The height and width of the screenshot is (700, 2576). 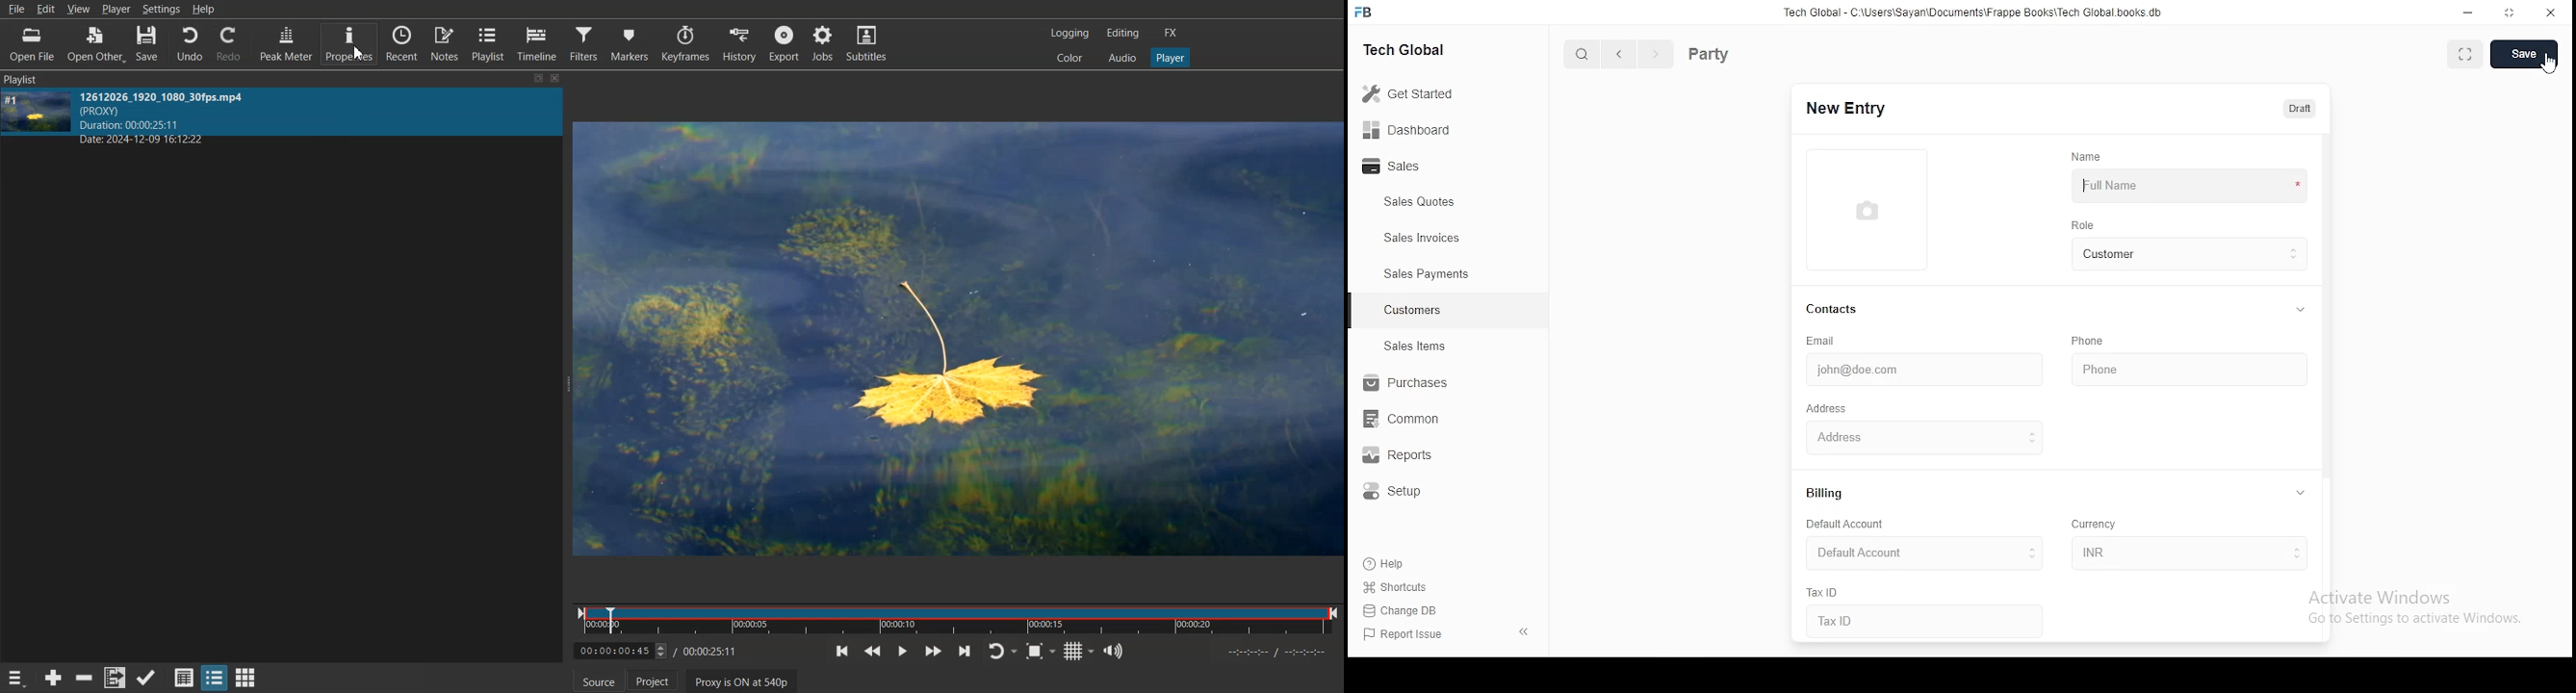 What do you see at coordinates (1423, 274) in the screenshot?
I see `sales payments` at bounding box center [1423, 274].